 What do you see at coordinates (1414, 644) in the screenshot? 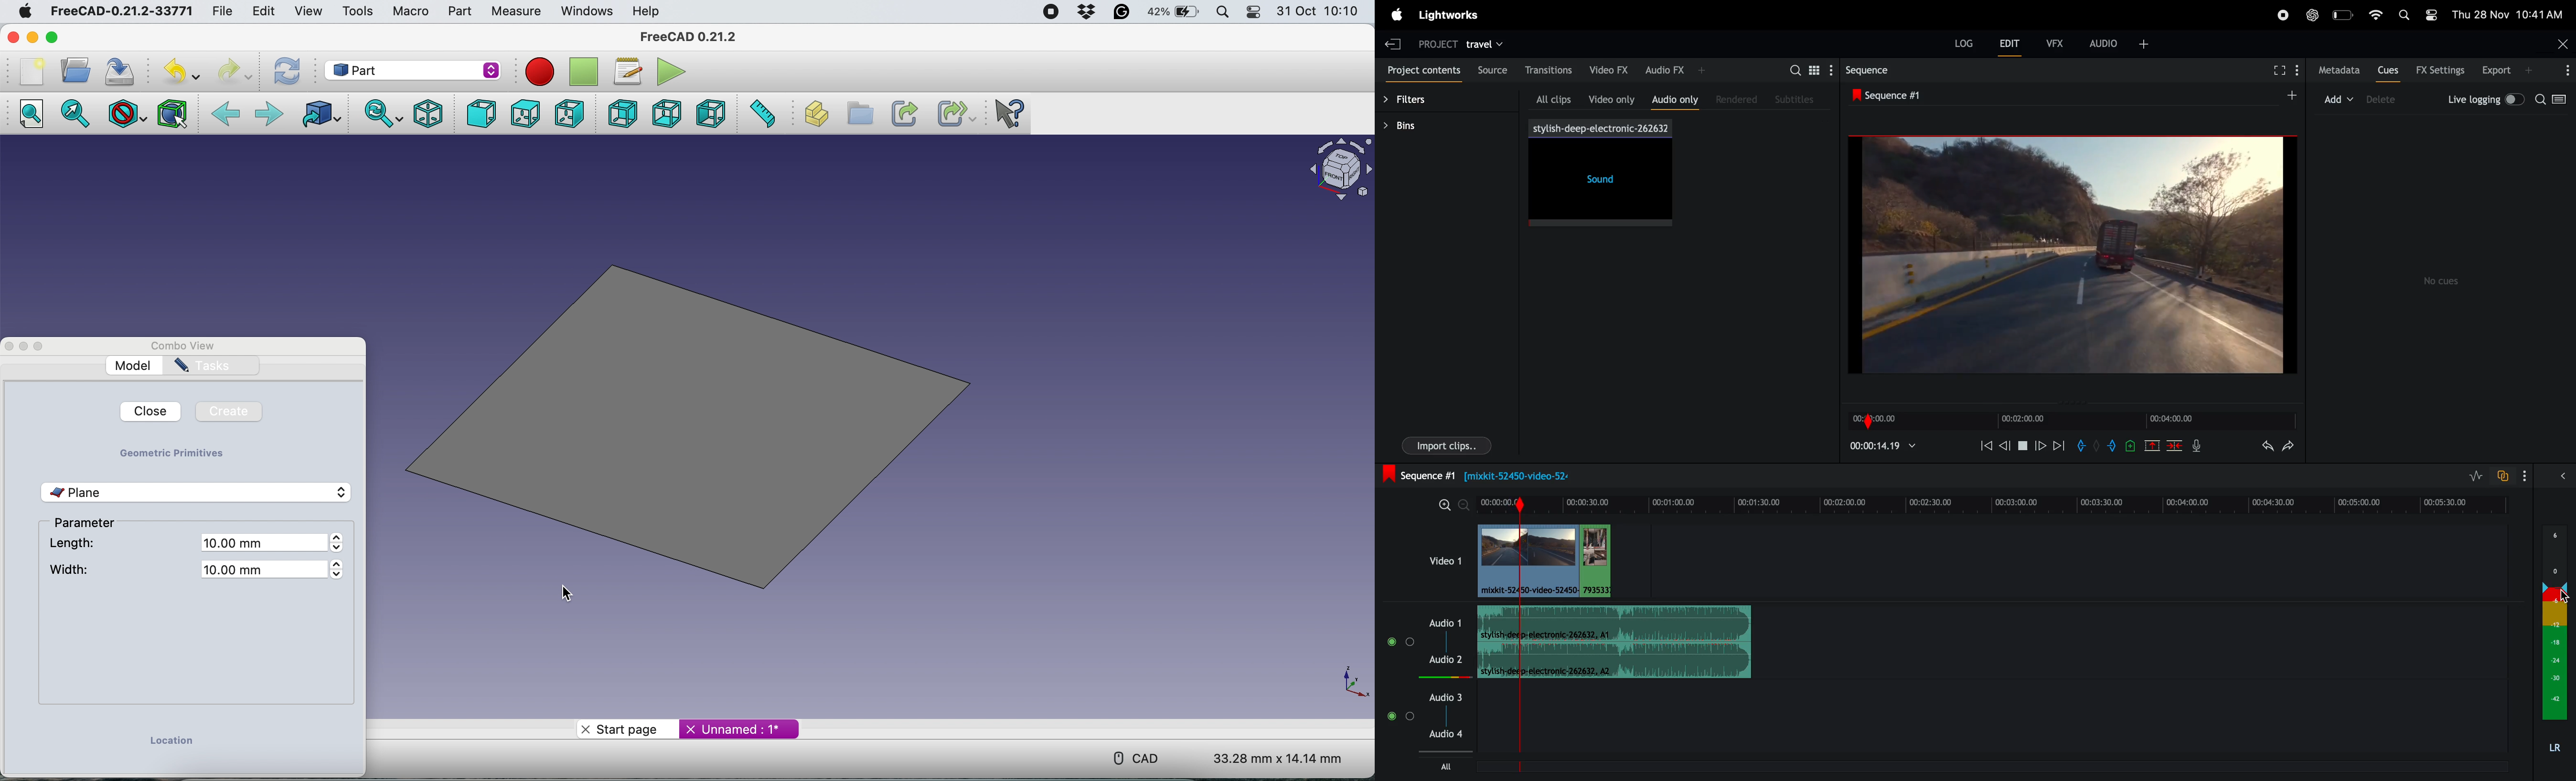
I see `Solo track` at bounding box center [1414, 644].